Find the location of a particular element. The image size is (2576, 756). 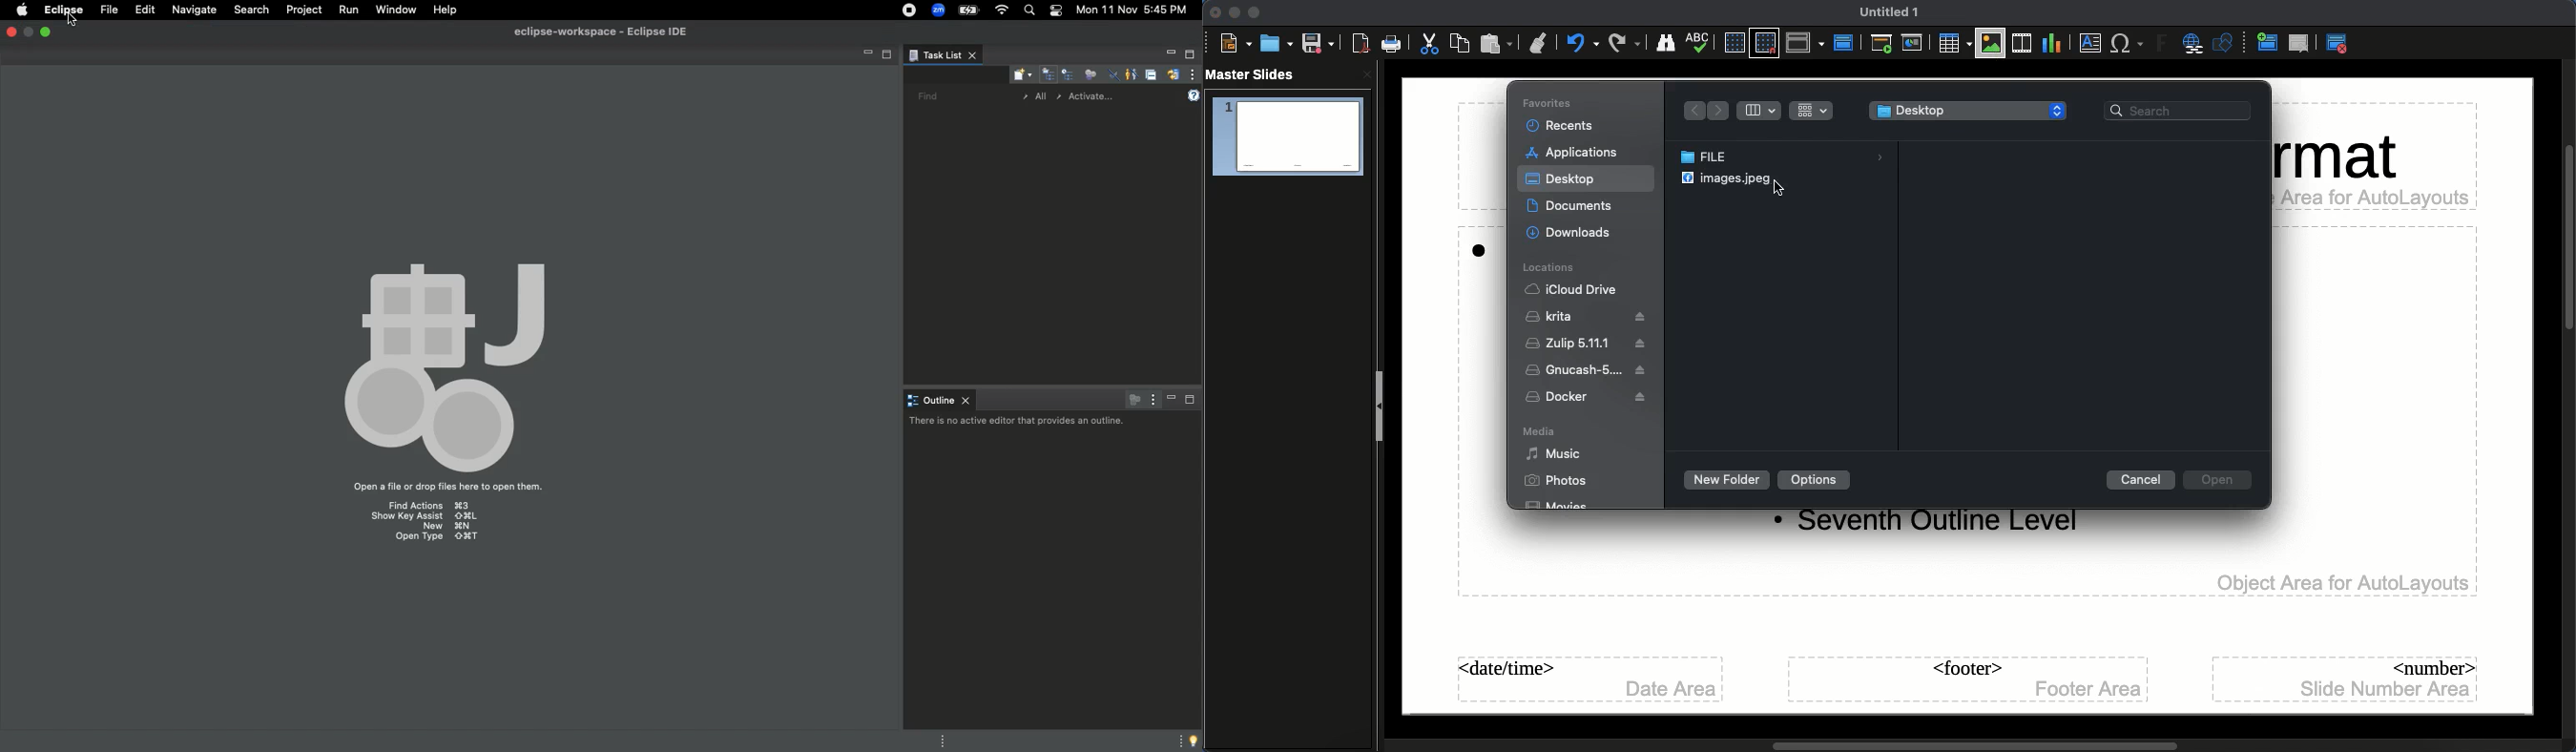

New is located at coordinates (1233, 43).